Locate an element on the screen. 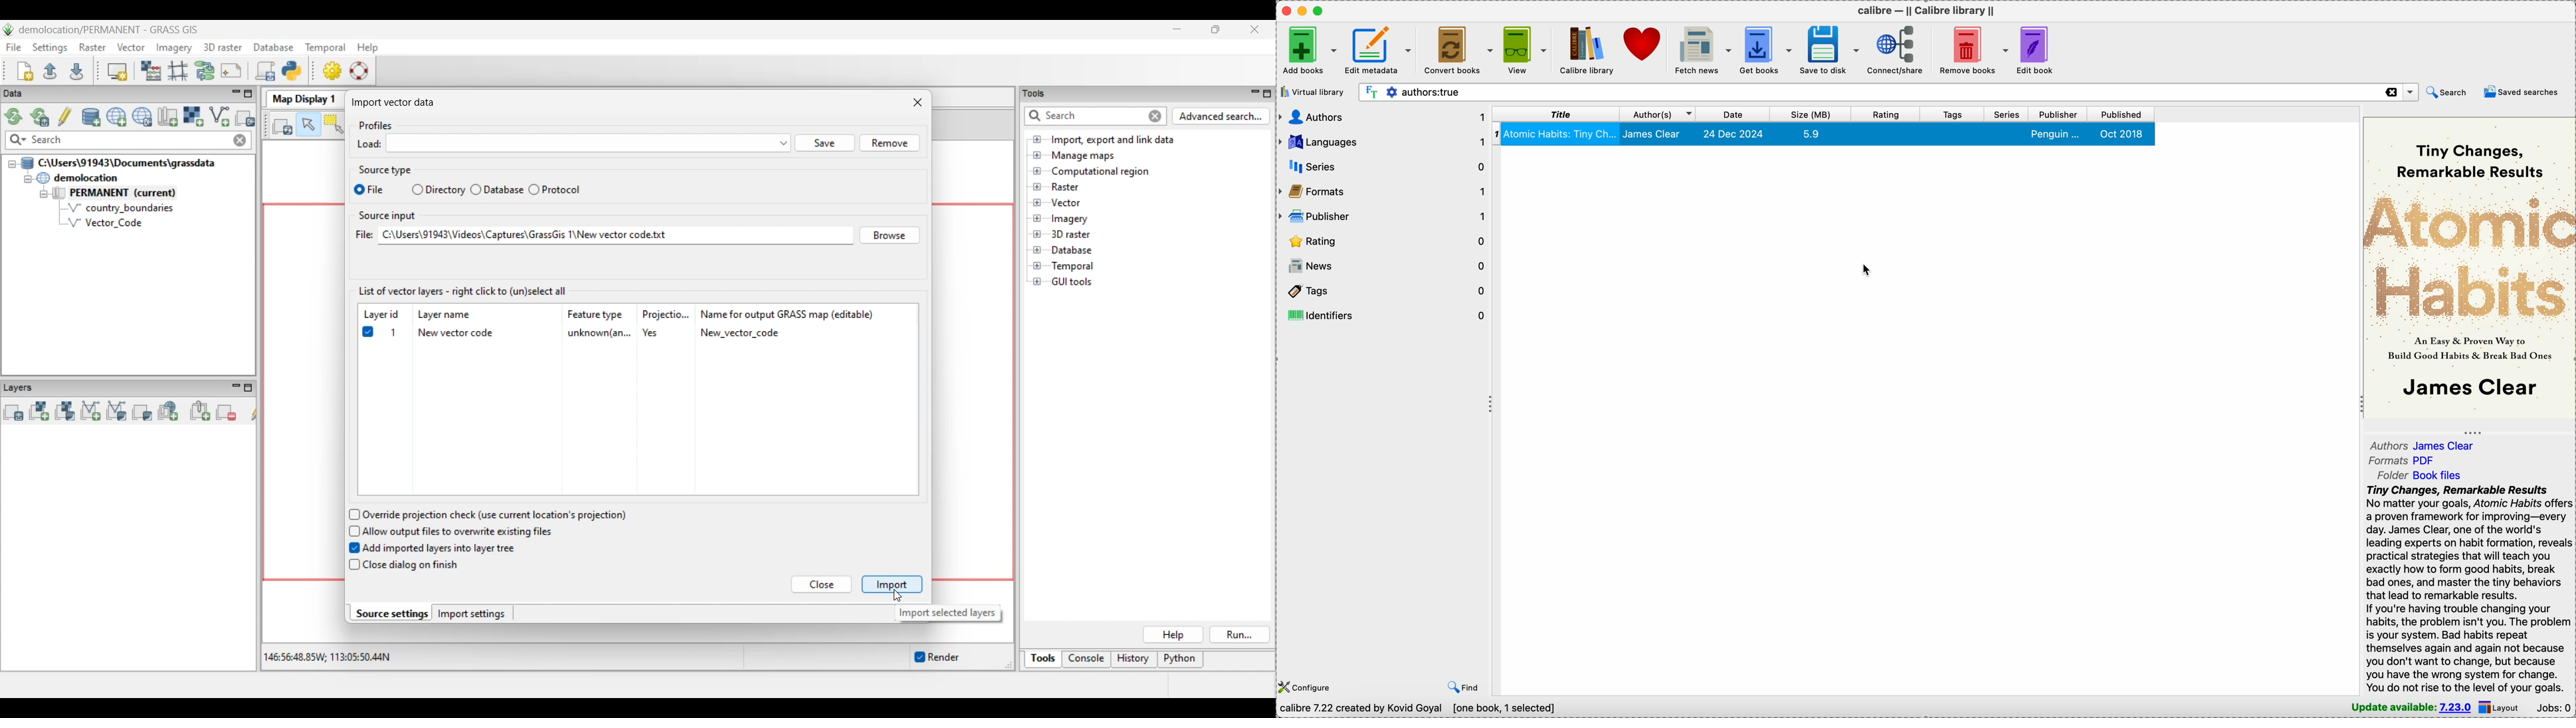 The width and height of the screenshot is (2576, 728). 24 Dec 2024 is located at coordinates (1734, 135).